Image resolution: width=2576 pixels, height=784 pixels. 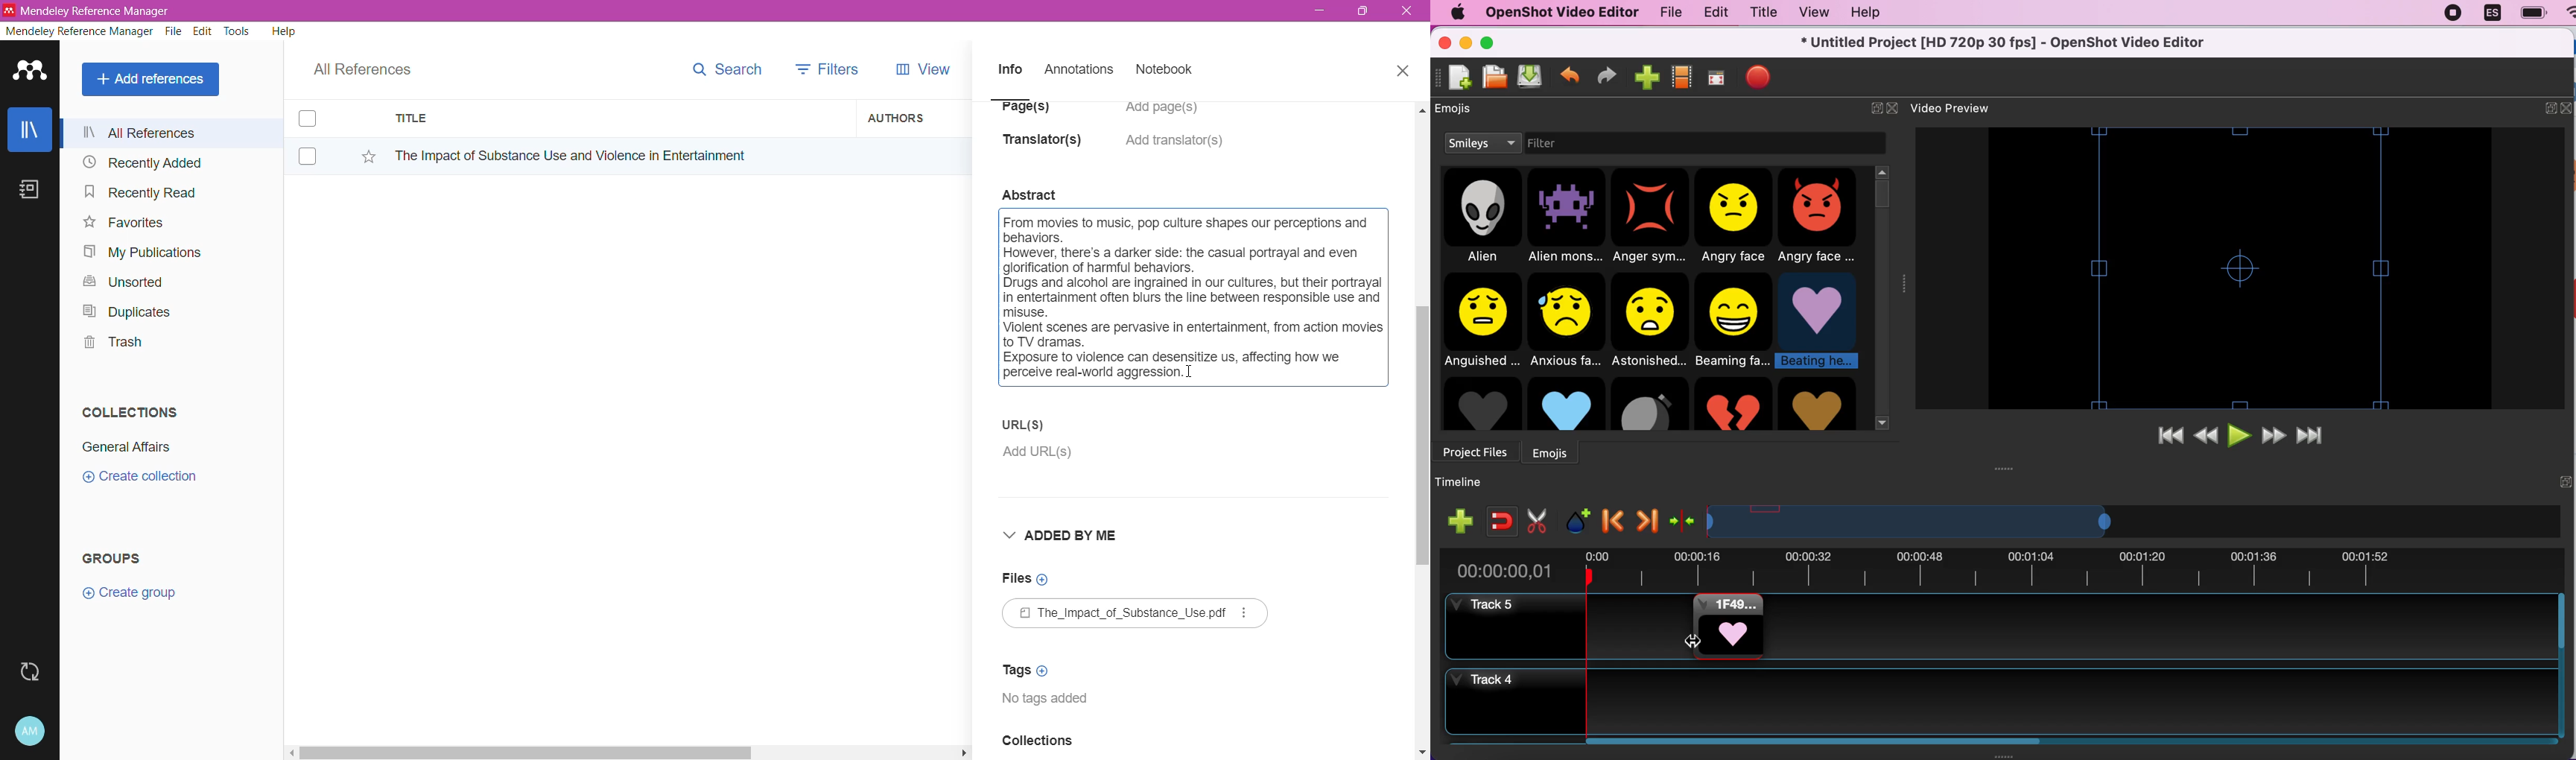 What do you see at coordinates (1077, 70) in the screenshot?
I see `Annotations` at bounding box center [1077, 70].